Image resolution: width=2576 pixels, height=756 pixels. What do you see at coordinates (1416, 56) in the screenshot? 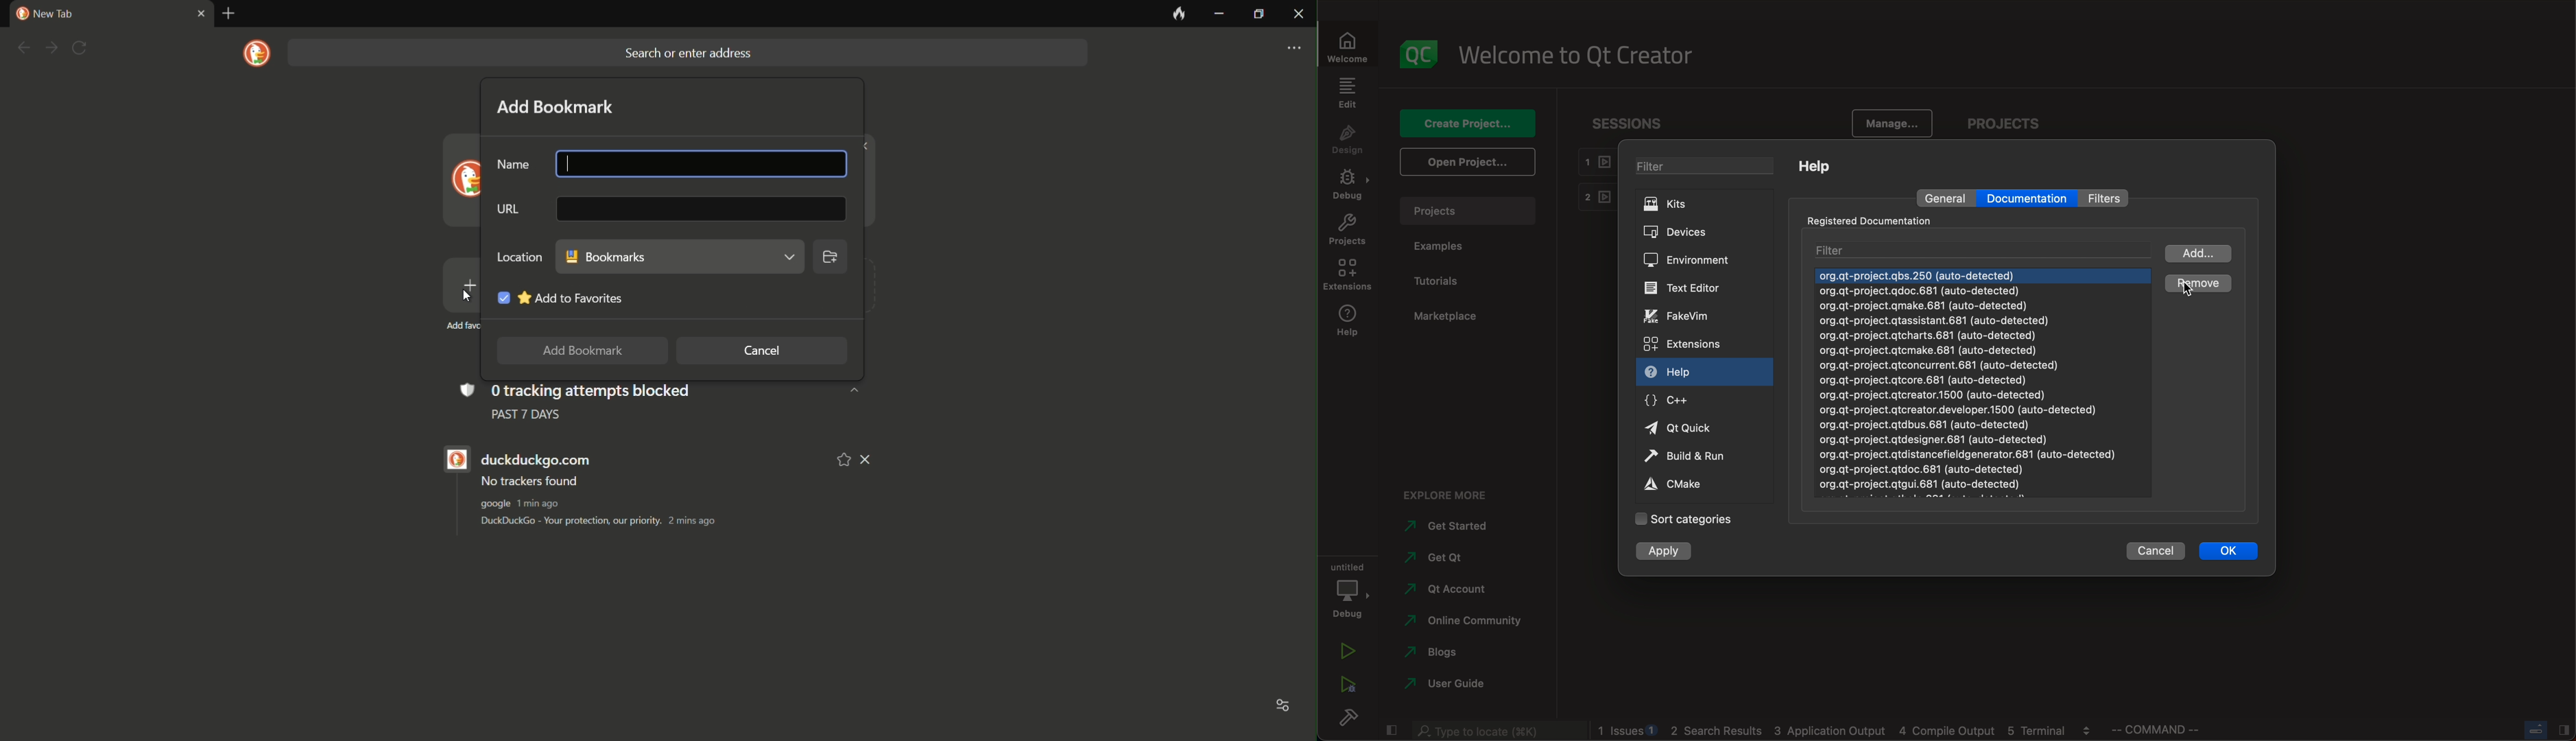
I see `logo` at bounding box center [1416, 56].